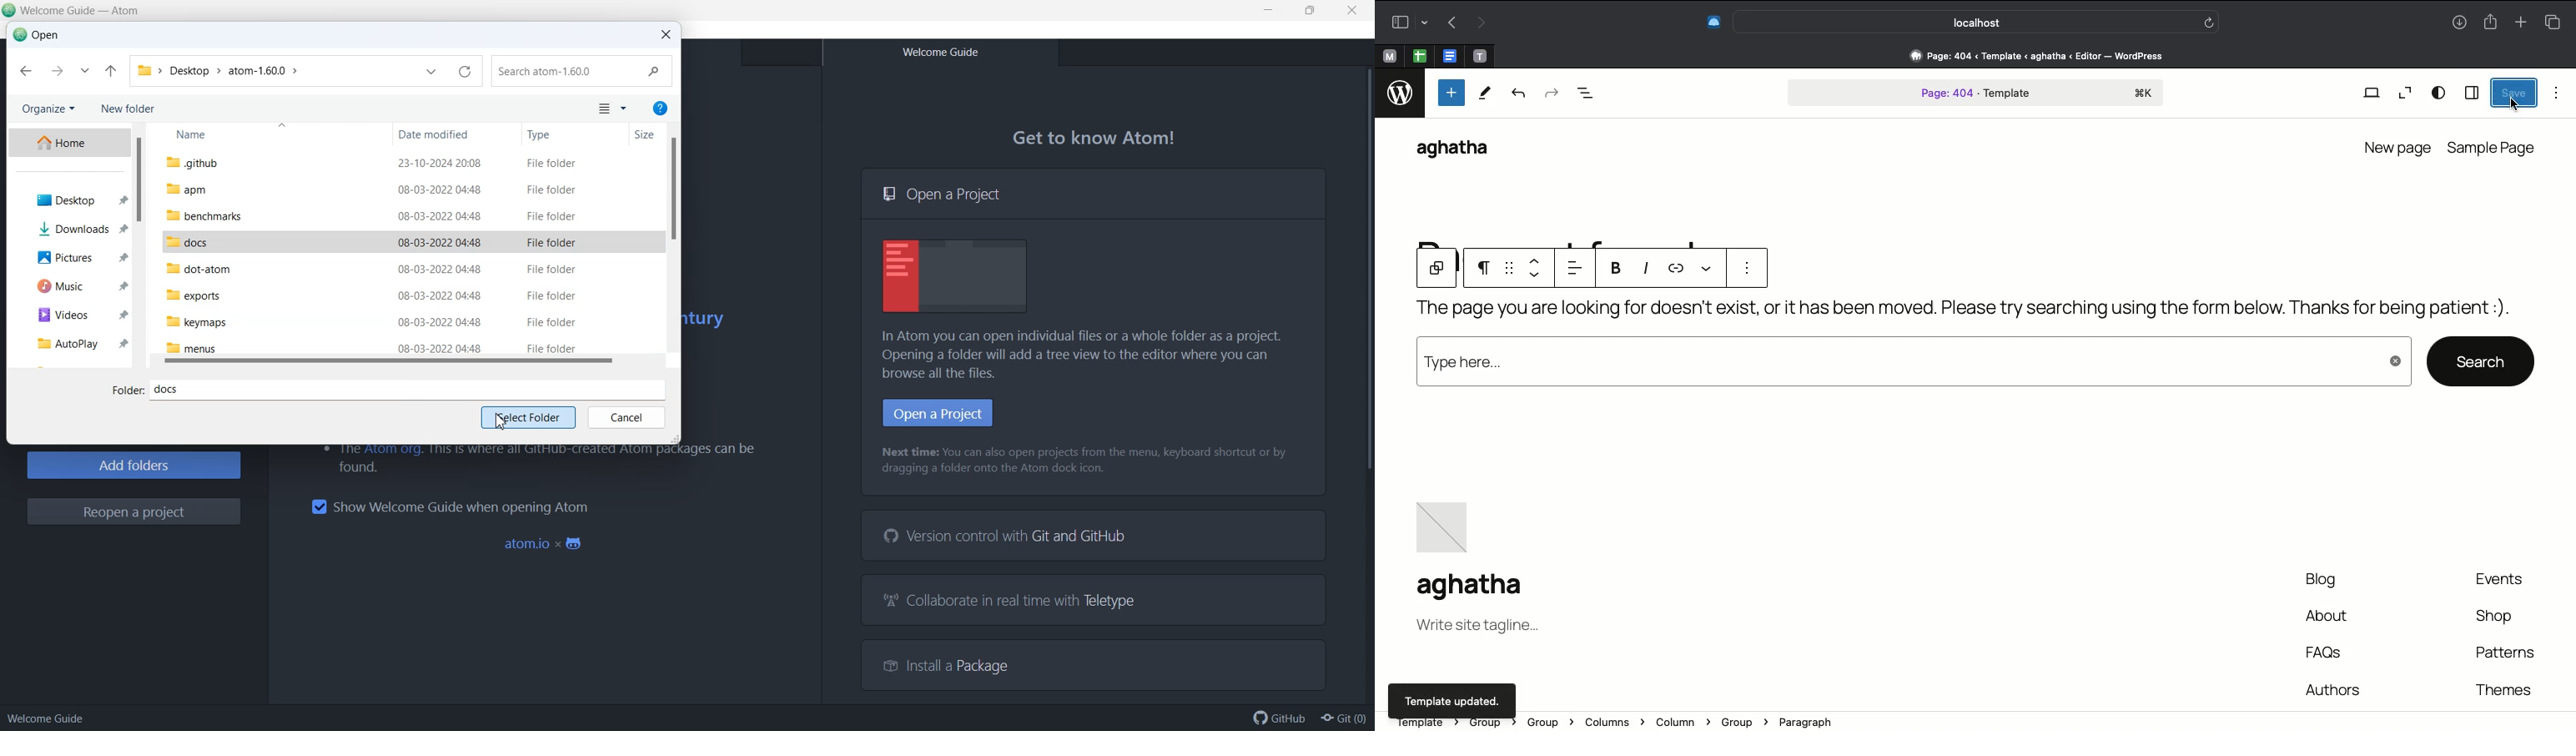 The height and width of the screenshot is (756, 2576). What do you see at coordinates (269, 135) in the screenshot?
I see `Name` at bounding box center [269, 135].